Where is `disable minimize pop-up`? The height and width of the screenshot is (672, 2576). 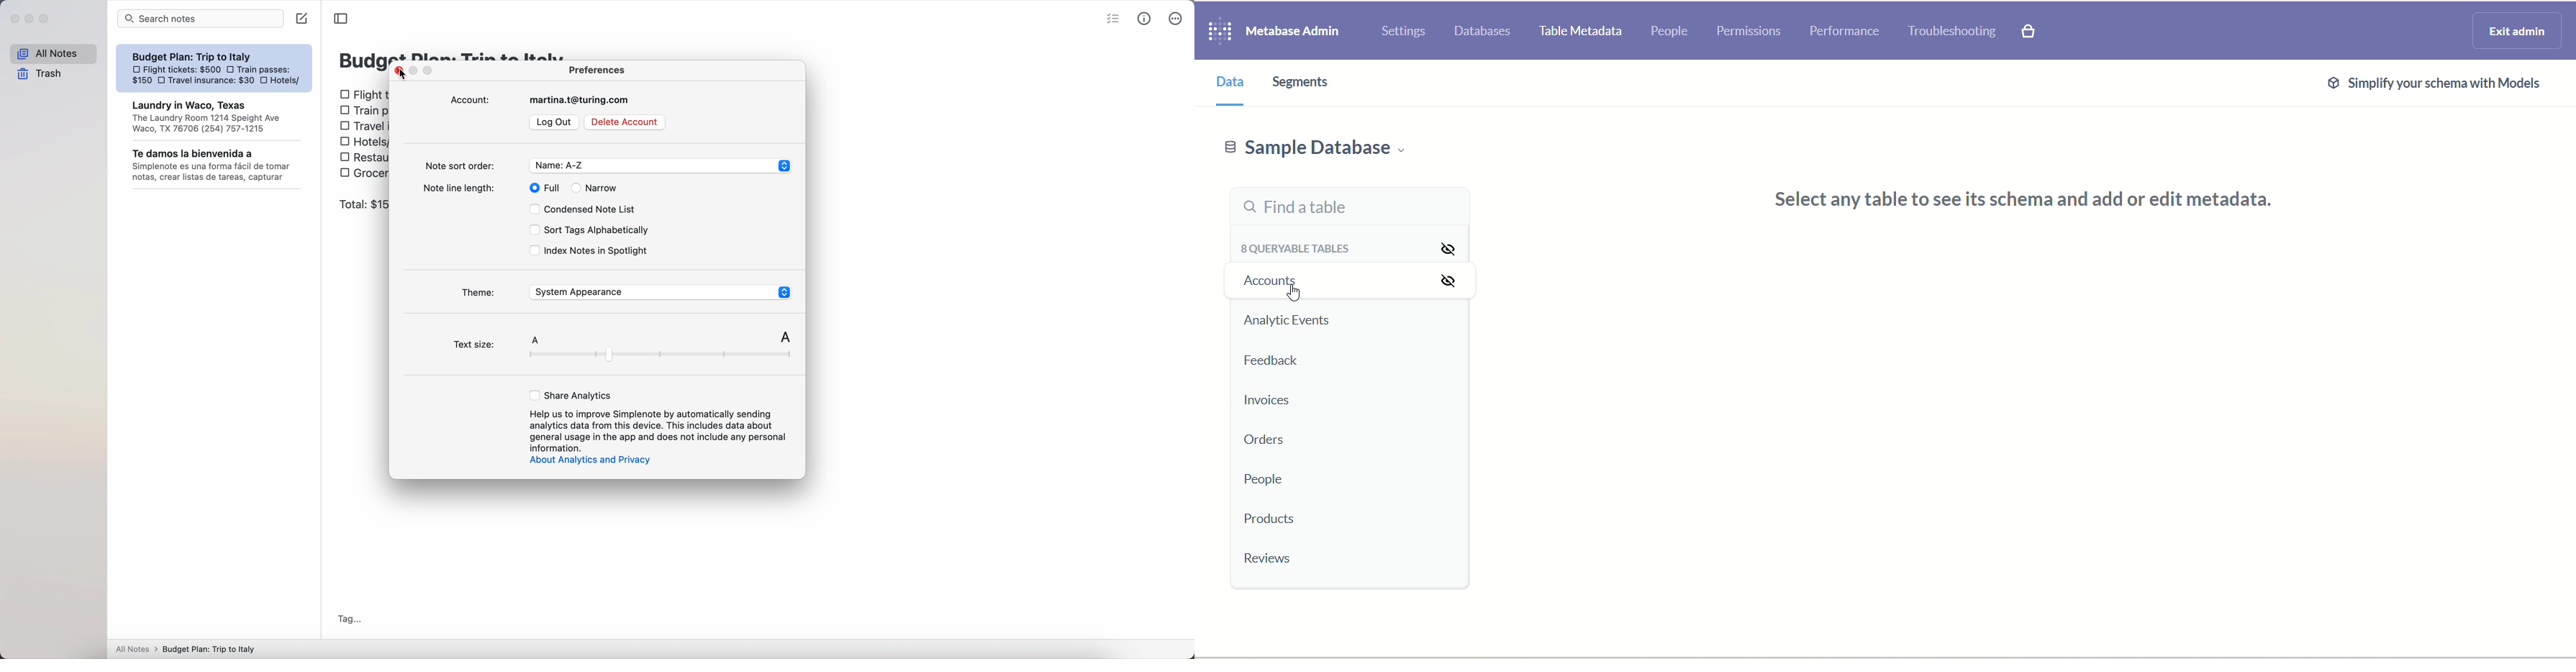 disable minimize pop-up is located at coordinates (415, 71).